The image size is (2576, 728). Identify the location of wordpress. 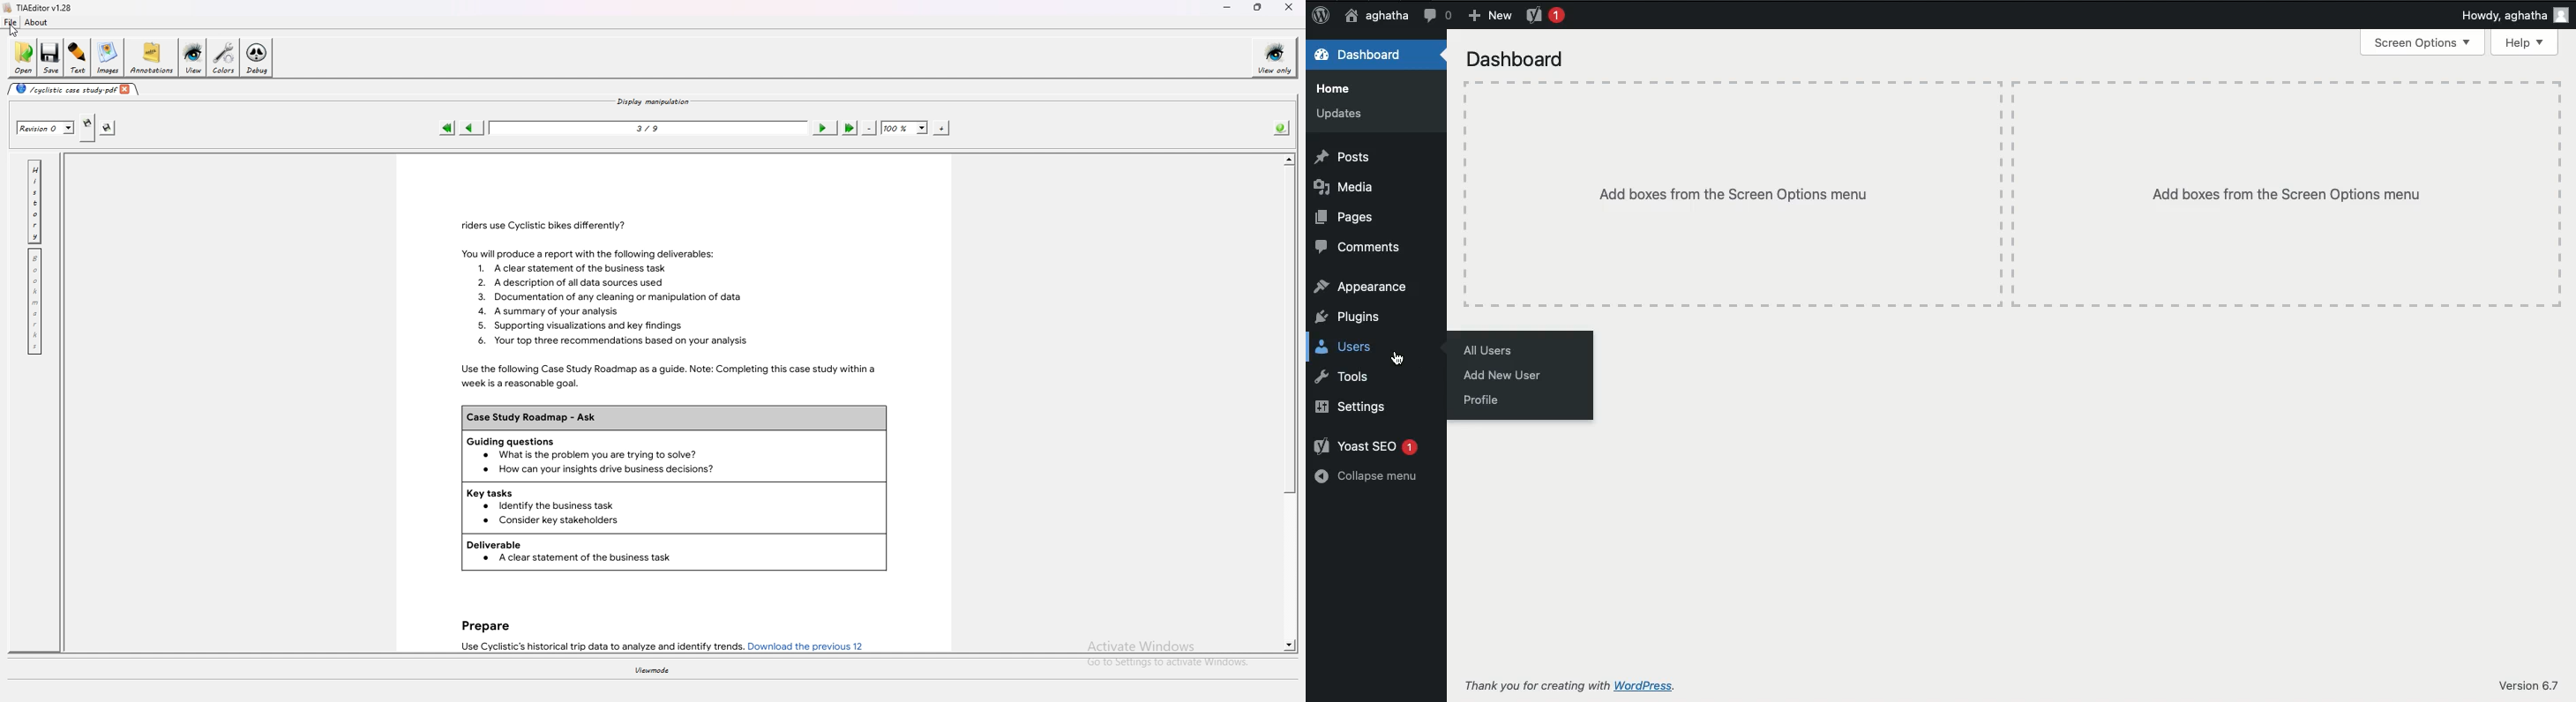
(1644, 683).